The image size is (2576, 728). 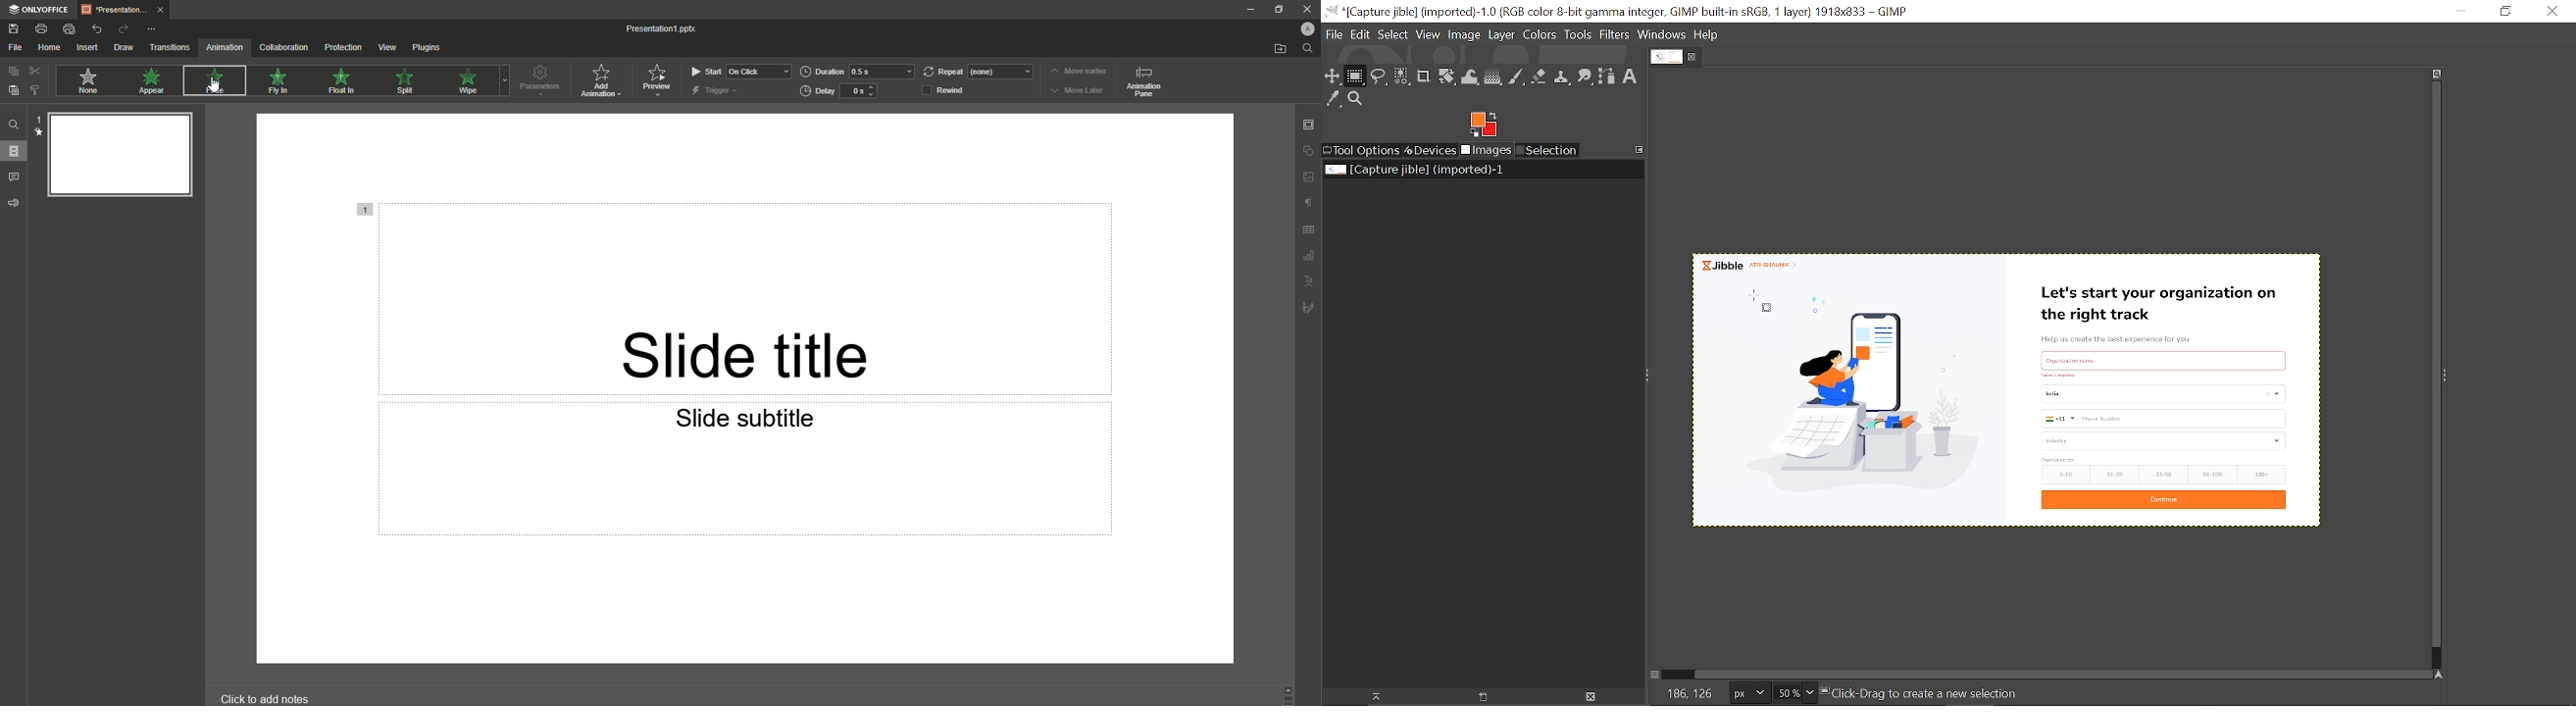 I want to click on Undo, so click(x=93, y=29).